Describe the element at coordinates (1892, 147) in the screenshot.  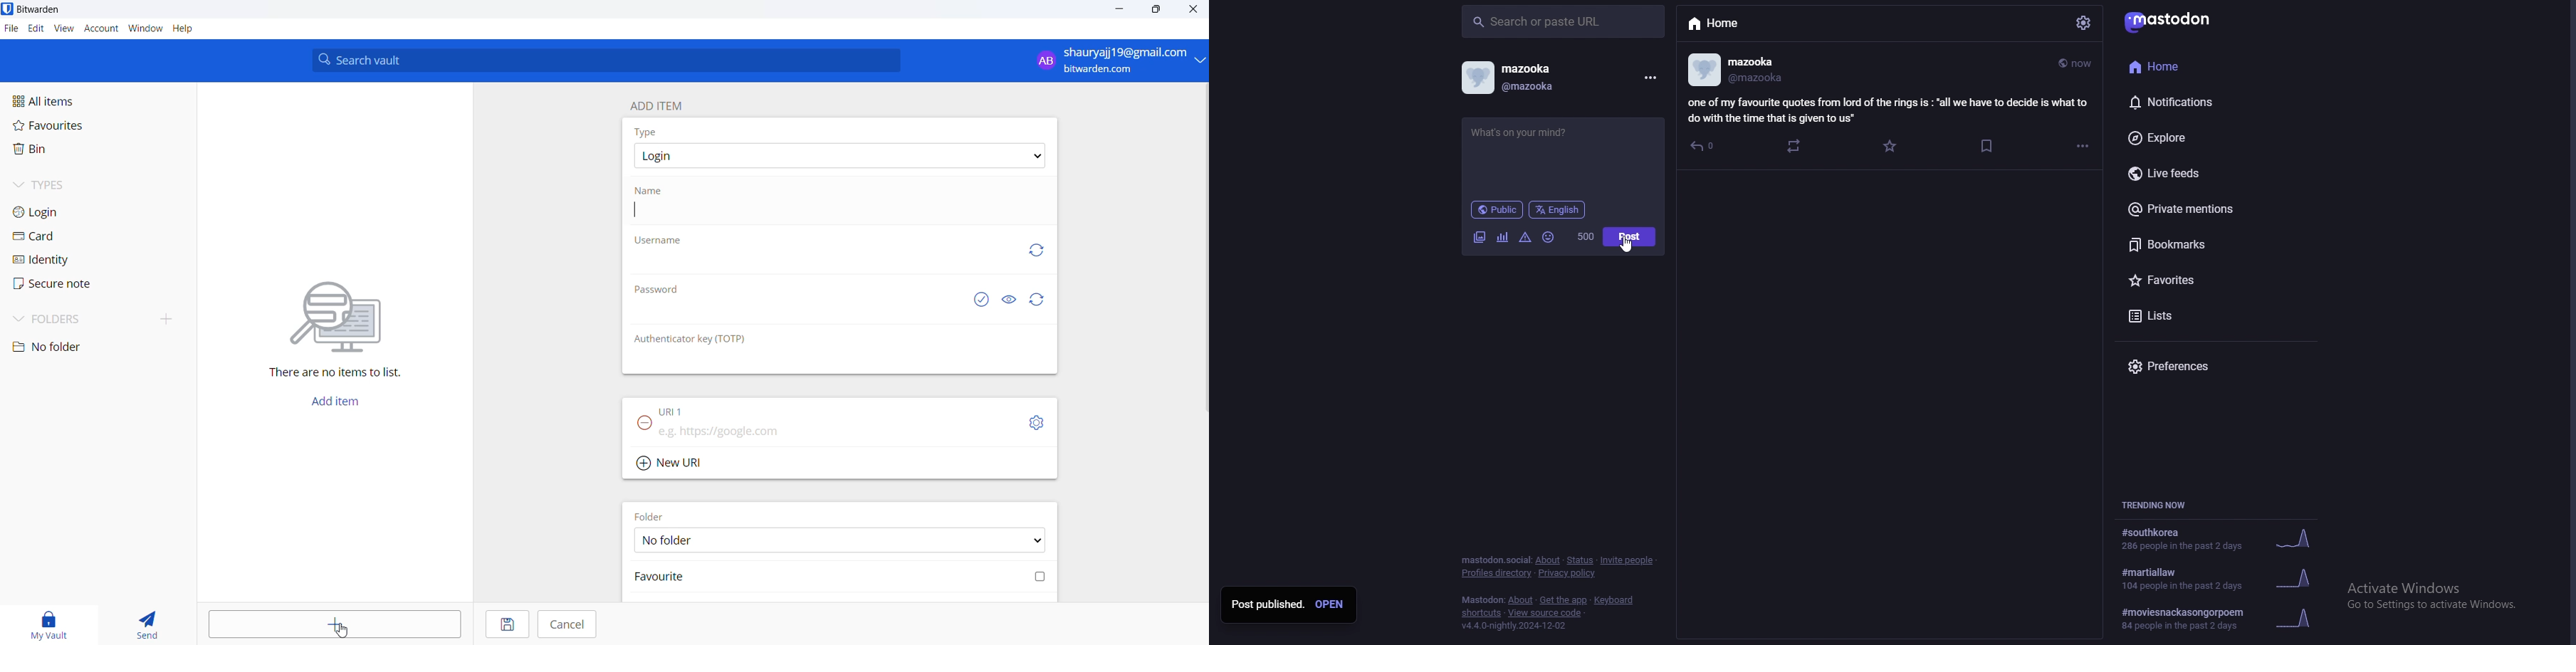
I see `favourite` at that location.